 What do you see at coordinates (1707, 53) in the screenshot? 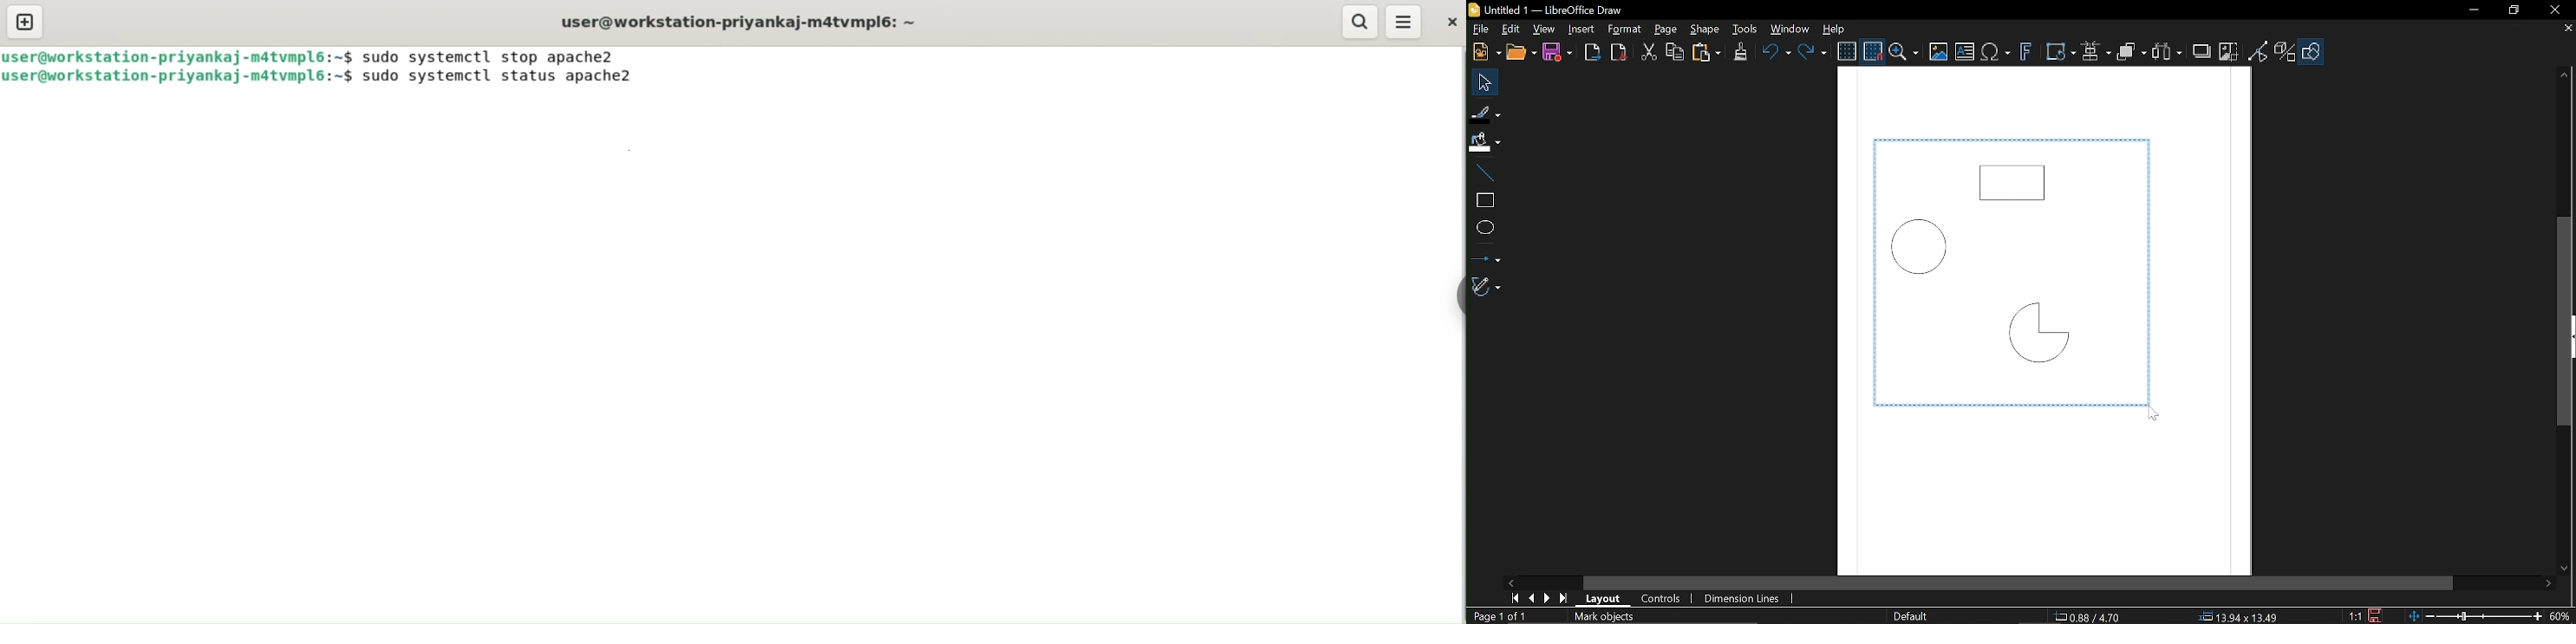
I see `paste` at bounding box center [1707, 53].